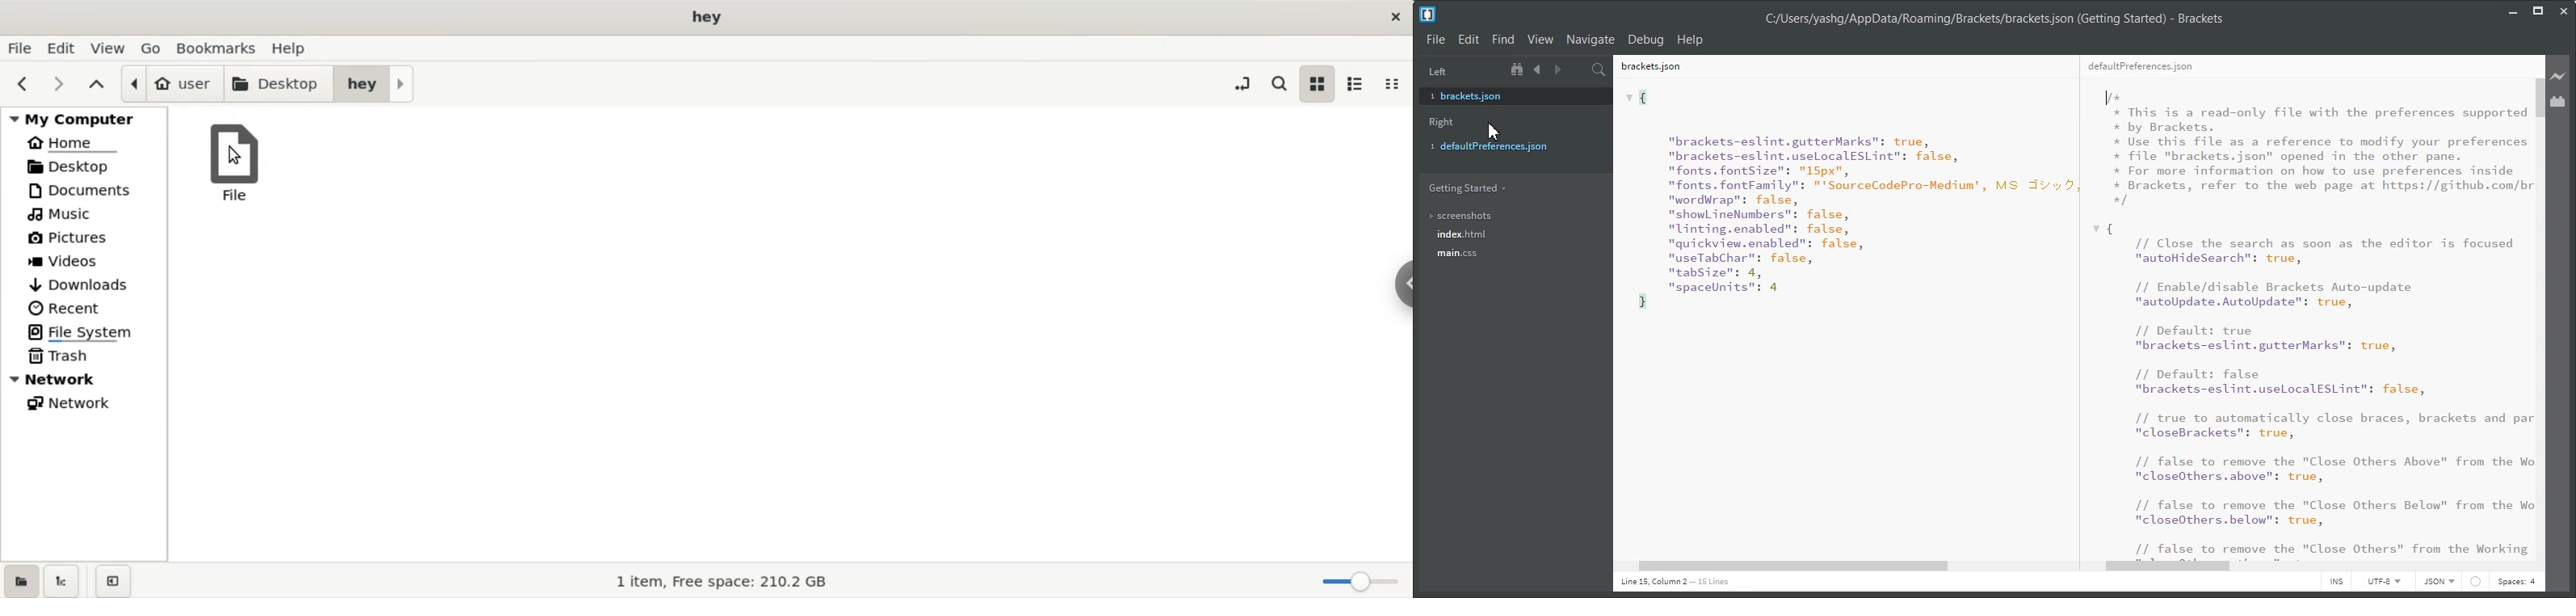  Describe the element at coordinates (1513, 147) in the screenshot. I see `defaultpreferences.json` at that location.